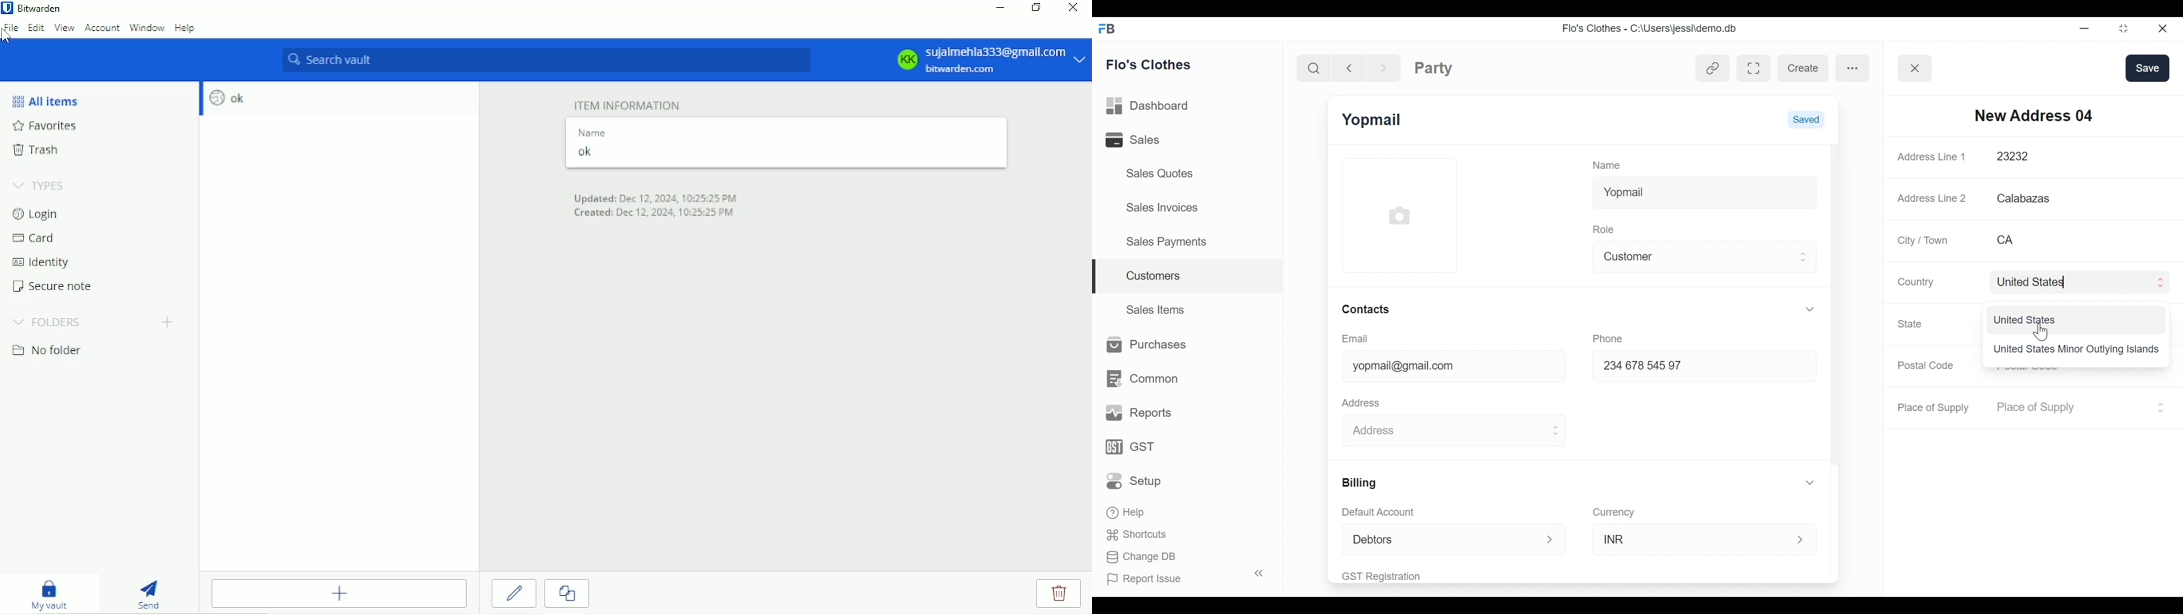 This screenshot has height=616, width=2184. I want to click on Change DB, so click(1142, 558).